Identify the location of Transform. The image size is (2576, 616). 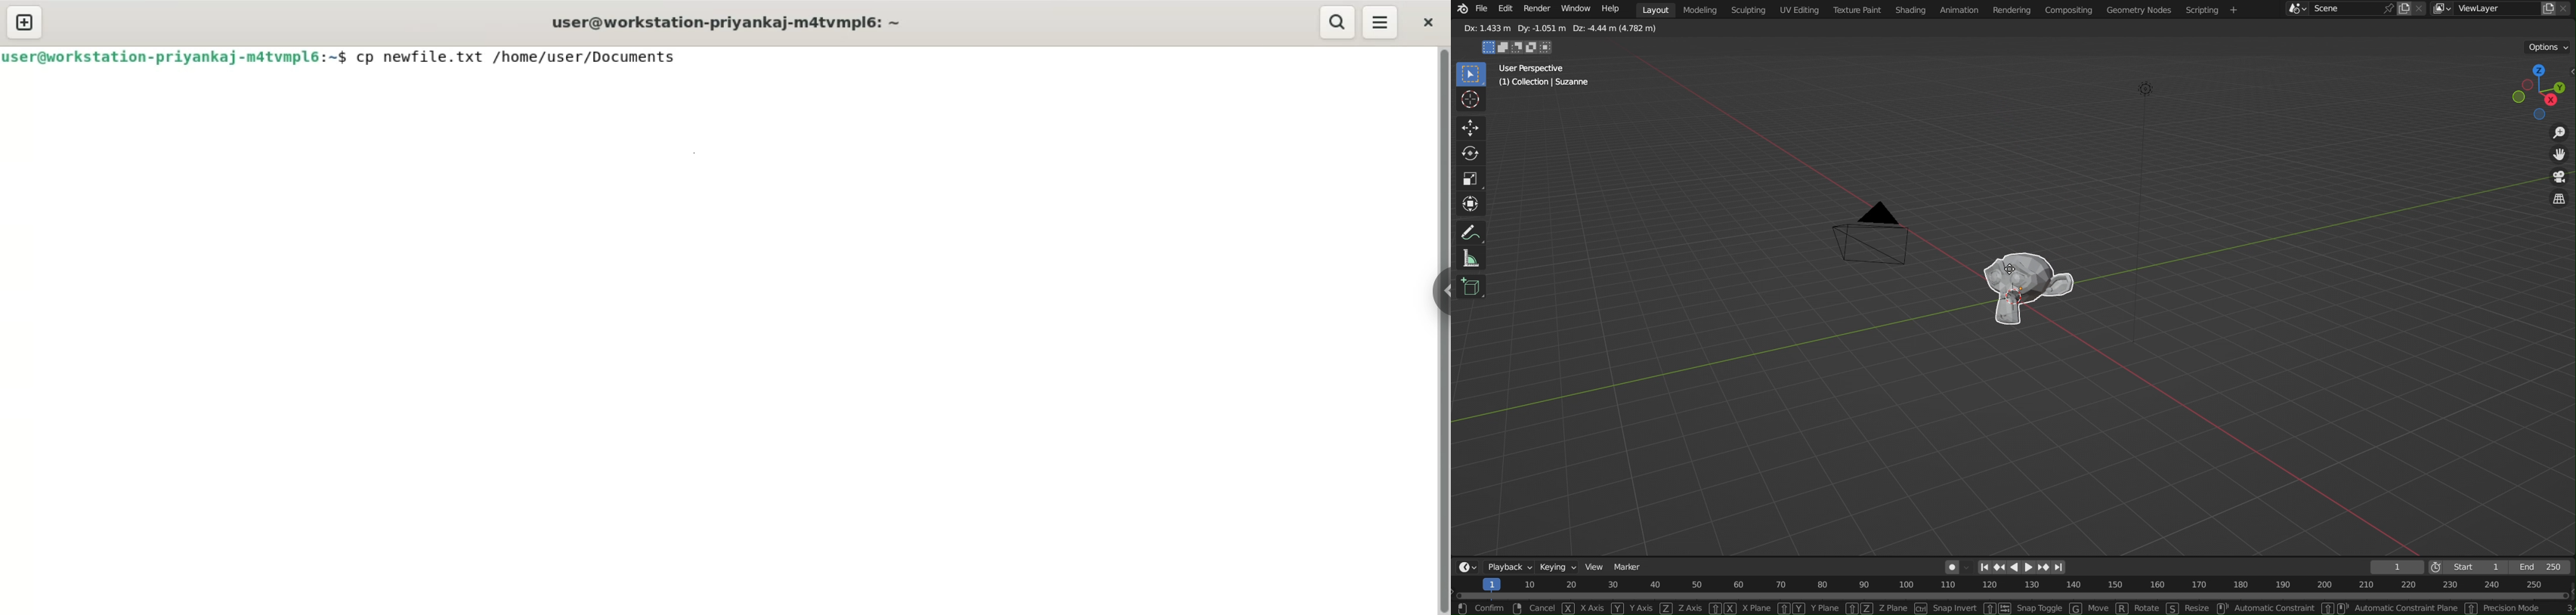
(1469, 204).